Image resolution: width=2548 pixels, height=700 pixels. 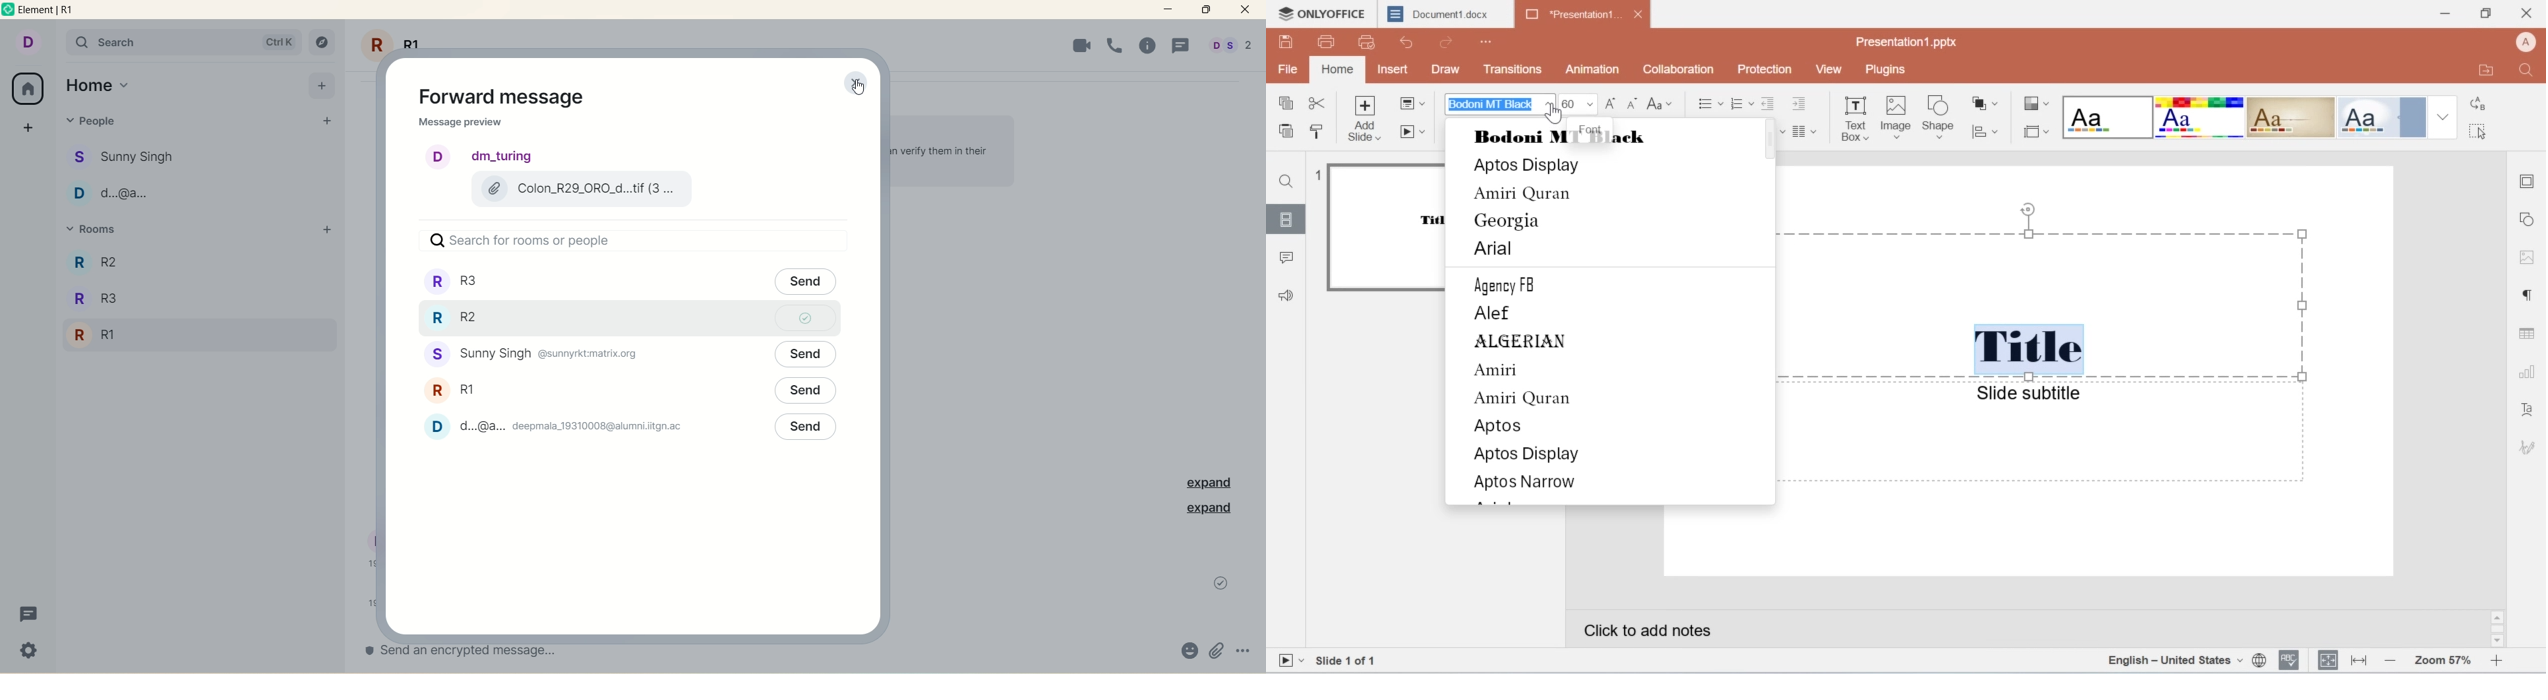 I want to click on animation, so click(x=1595, y=69).